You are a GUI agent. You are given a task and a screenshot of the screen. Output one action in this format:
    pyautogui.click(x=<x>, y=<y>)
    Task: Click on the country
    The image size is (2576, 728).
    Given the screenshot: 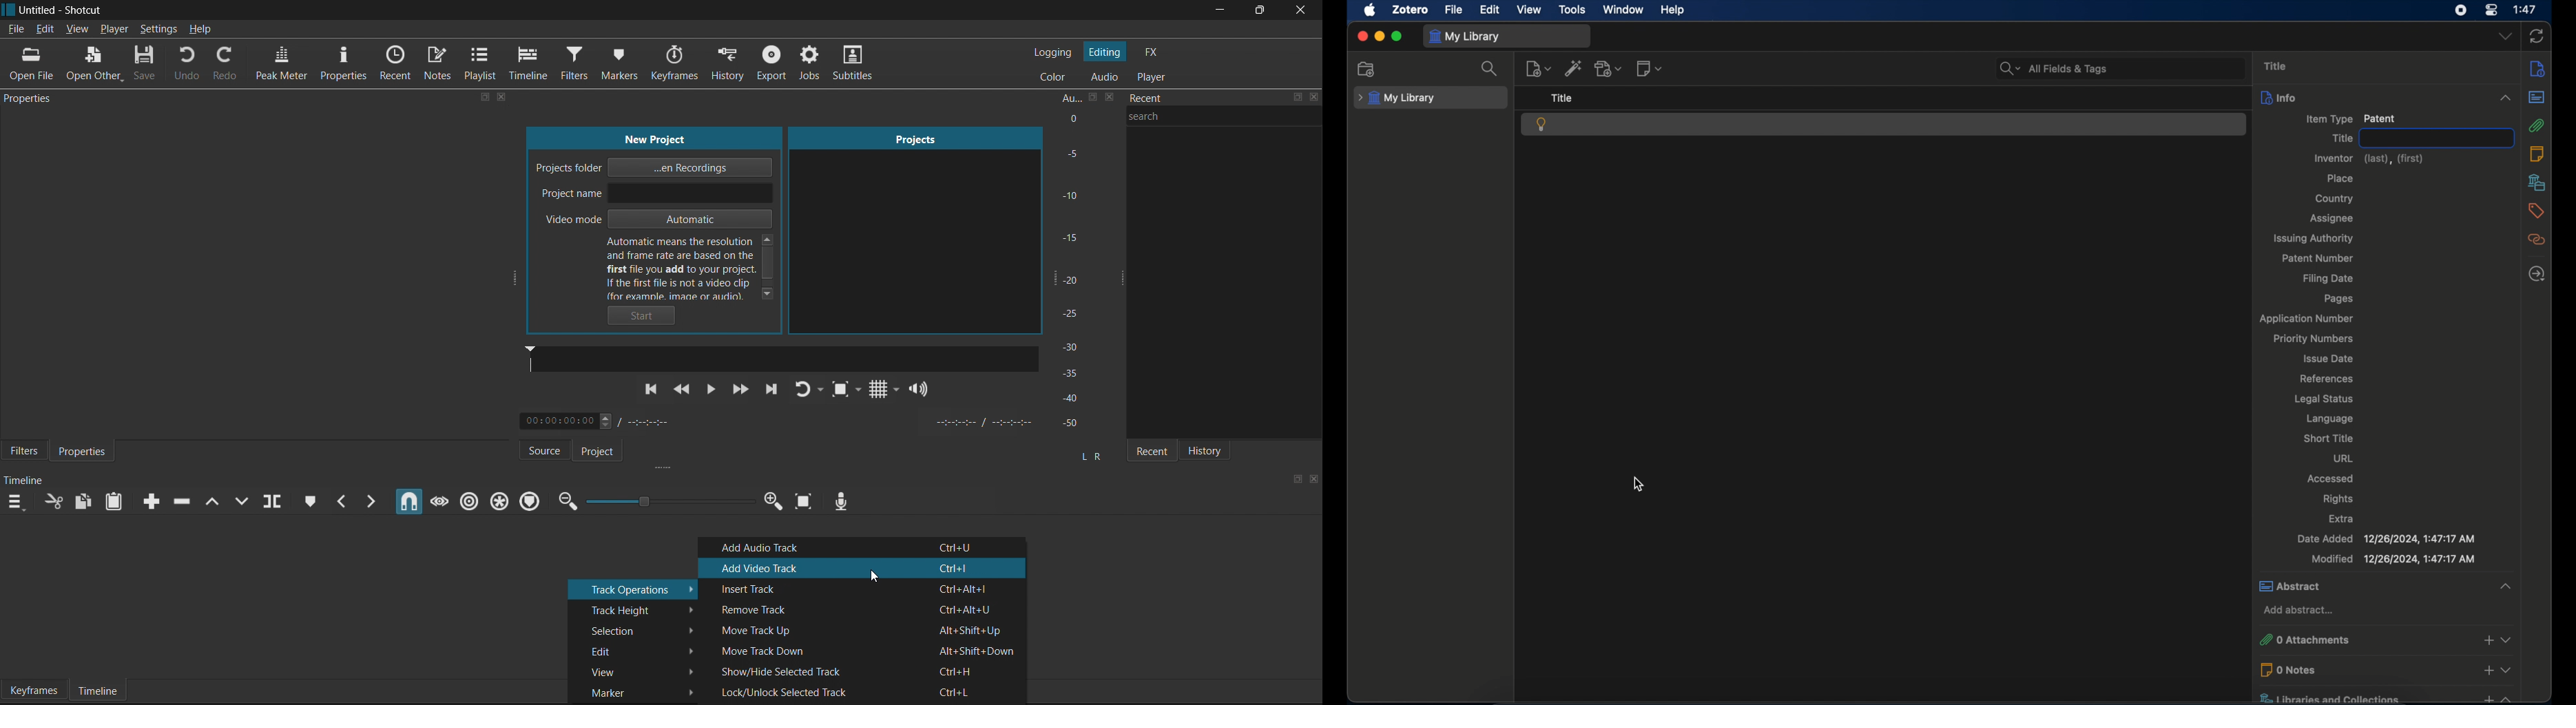 What is the action you would take?
    pyautogui.click(x=2337, y=199)
    